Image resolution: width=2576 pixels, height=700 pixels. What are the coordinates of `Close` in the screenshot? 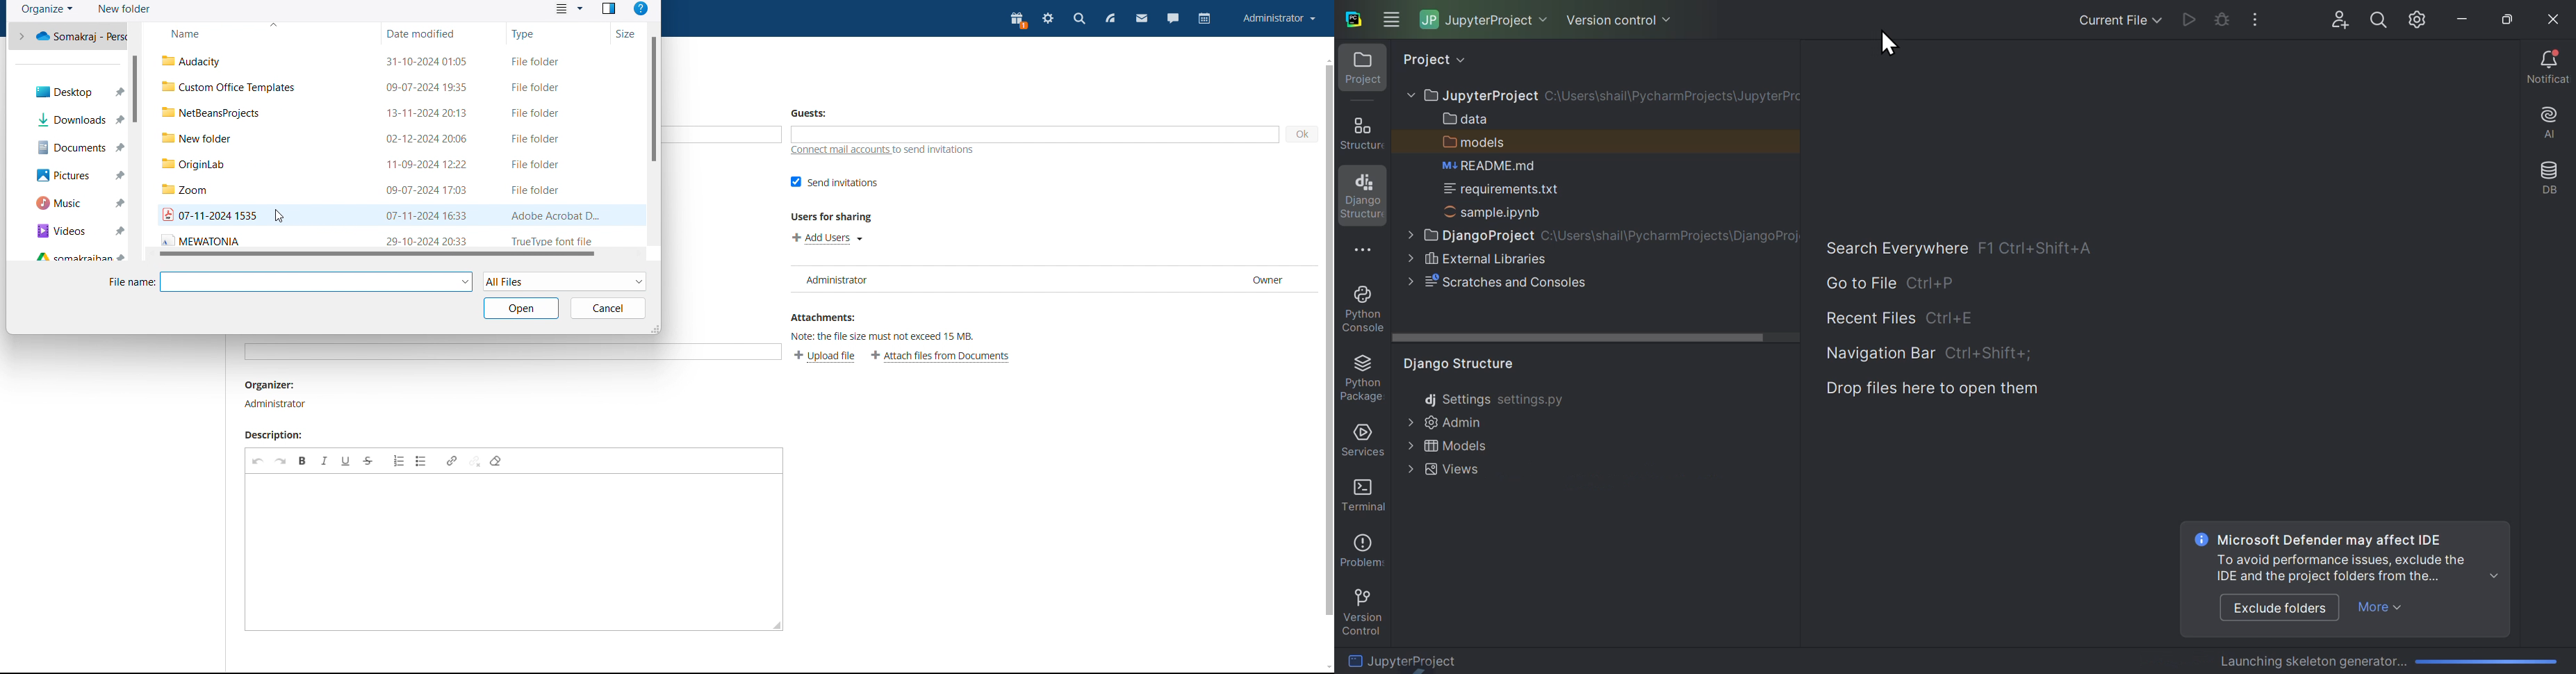 It's located at (2550, 17).